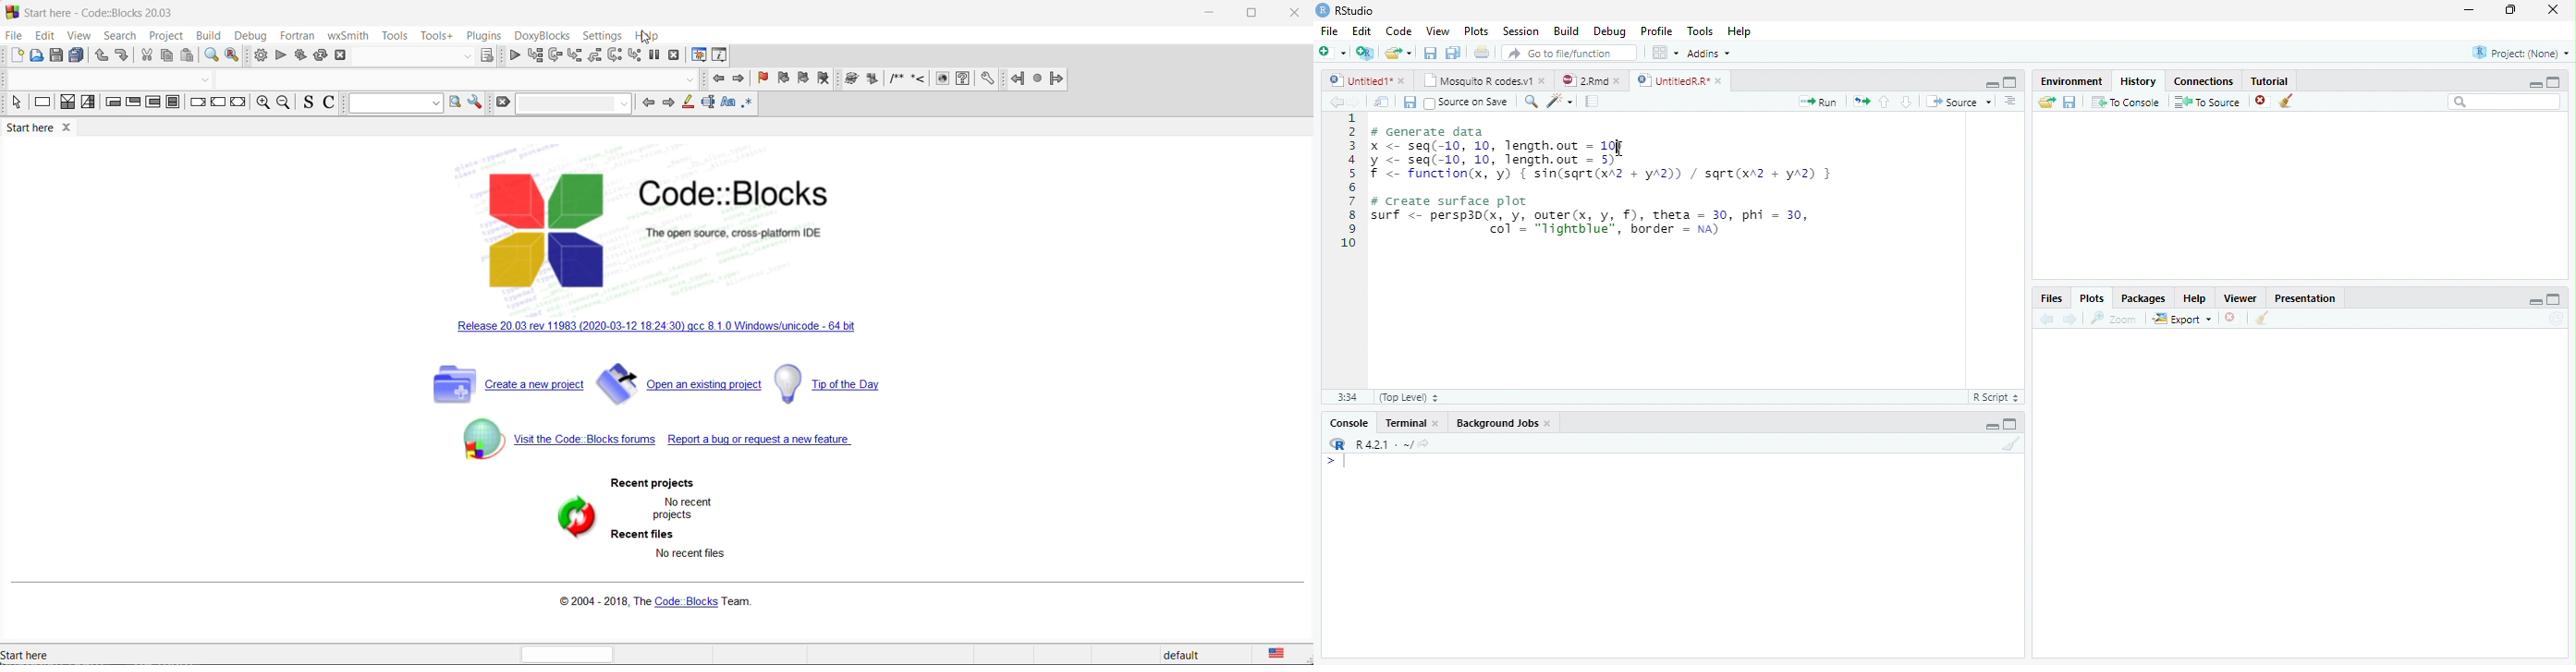 This screenshot has width=2576, height=672. What do you see at coordinates (2521, 53) in the screenshot?
I see `Project: (None)` at bounding box center [2521, 53].